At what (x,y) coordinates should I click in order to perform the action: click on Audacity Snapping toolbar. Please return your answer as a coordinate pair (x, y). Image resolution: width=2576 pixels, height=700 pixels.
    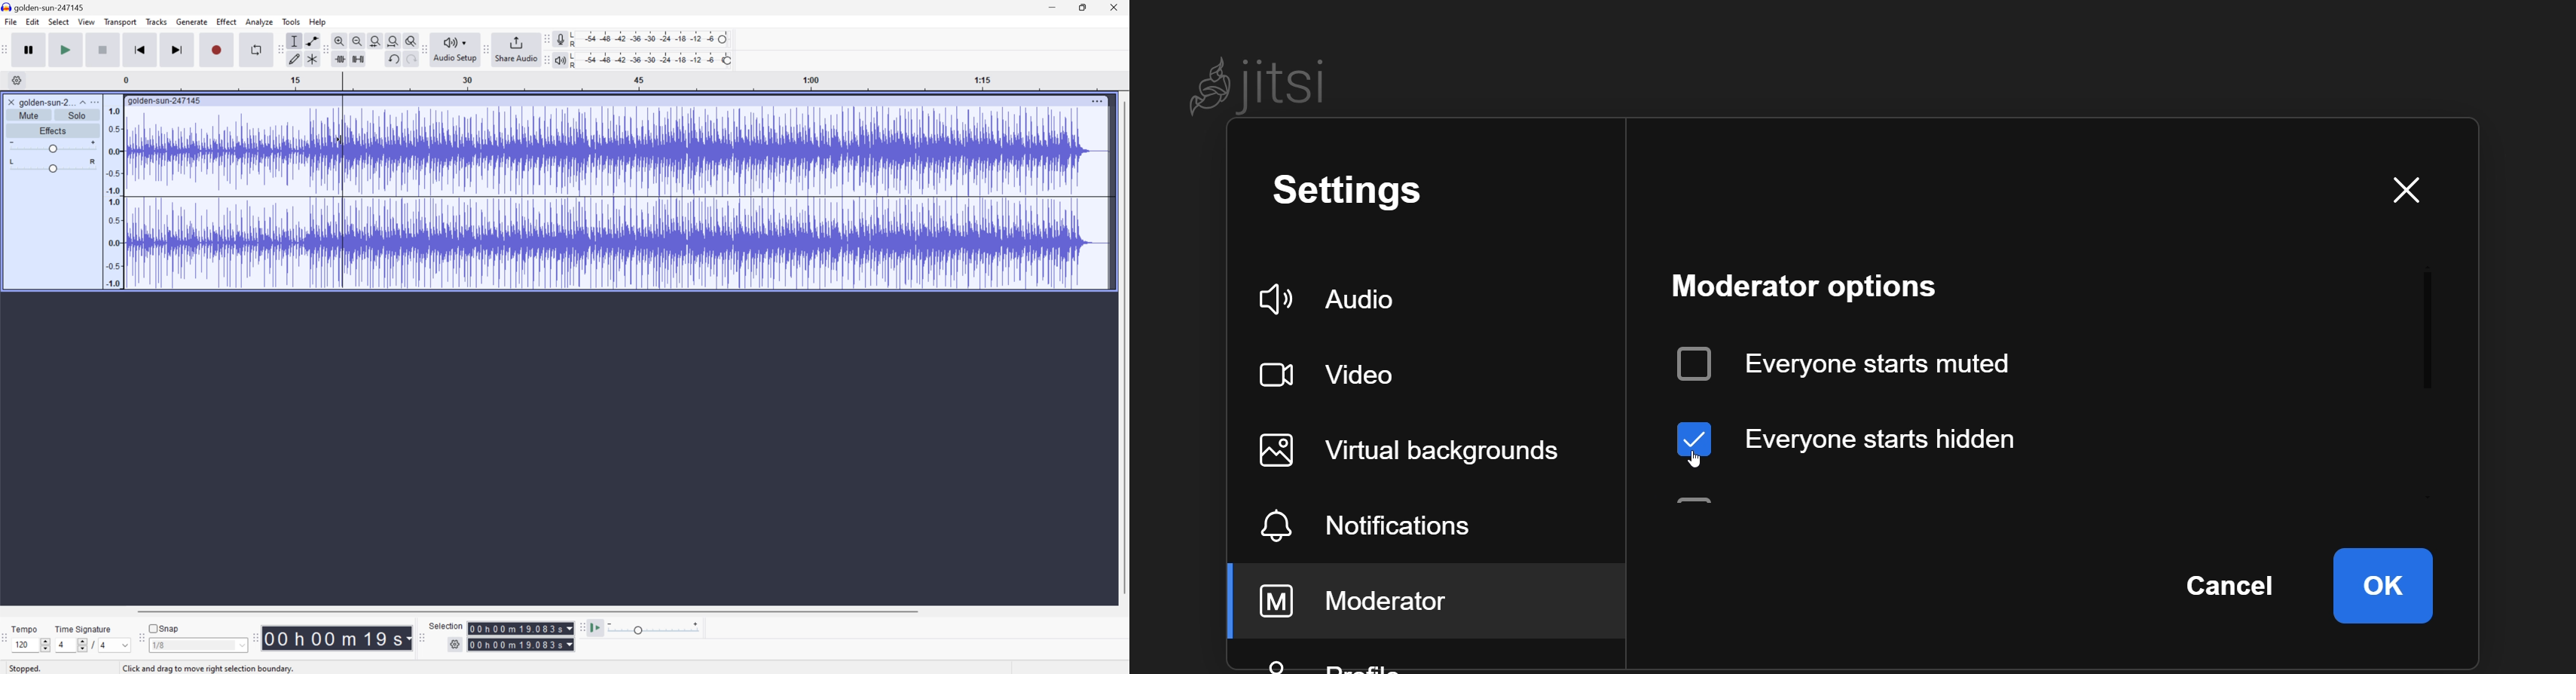
    Looking at the image, I should click on (139, 641).